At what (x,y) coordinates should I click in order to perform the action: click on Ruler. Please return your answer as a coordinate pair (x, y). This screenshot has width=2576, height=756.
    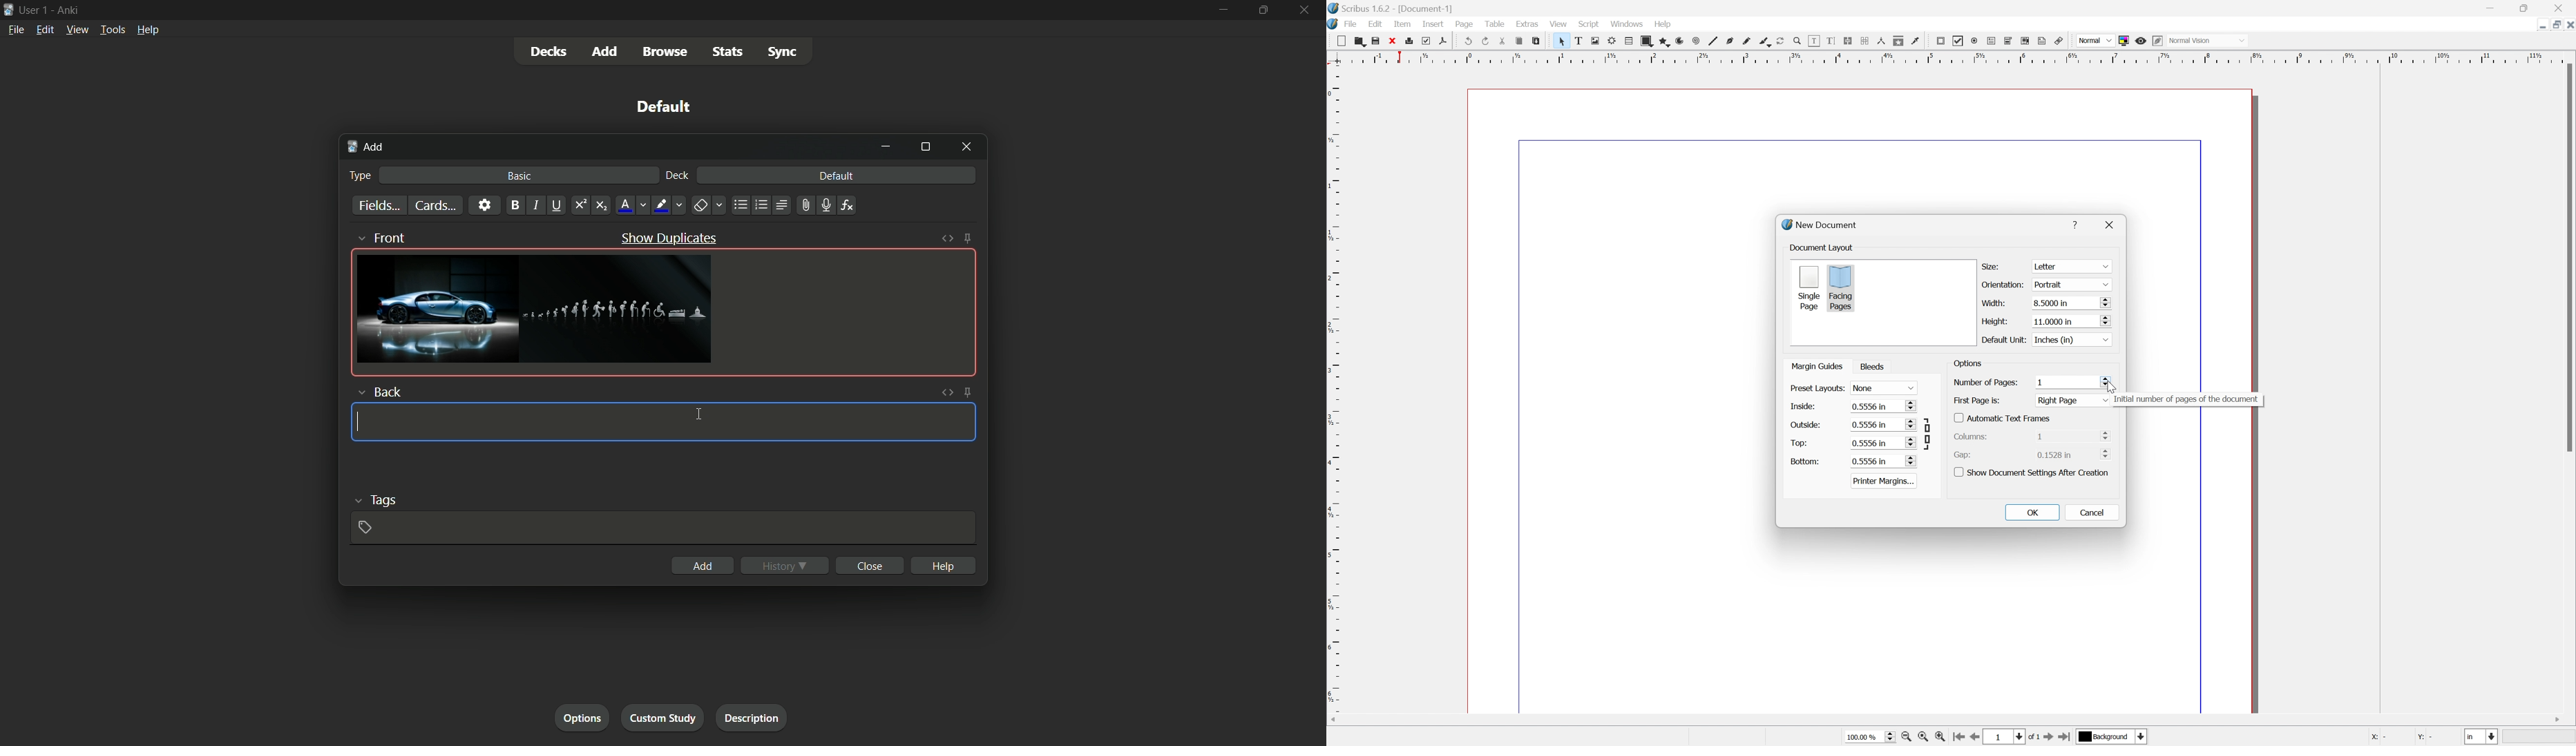
    Looking at the image, I should click on (1947, 57).